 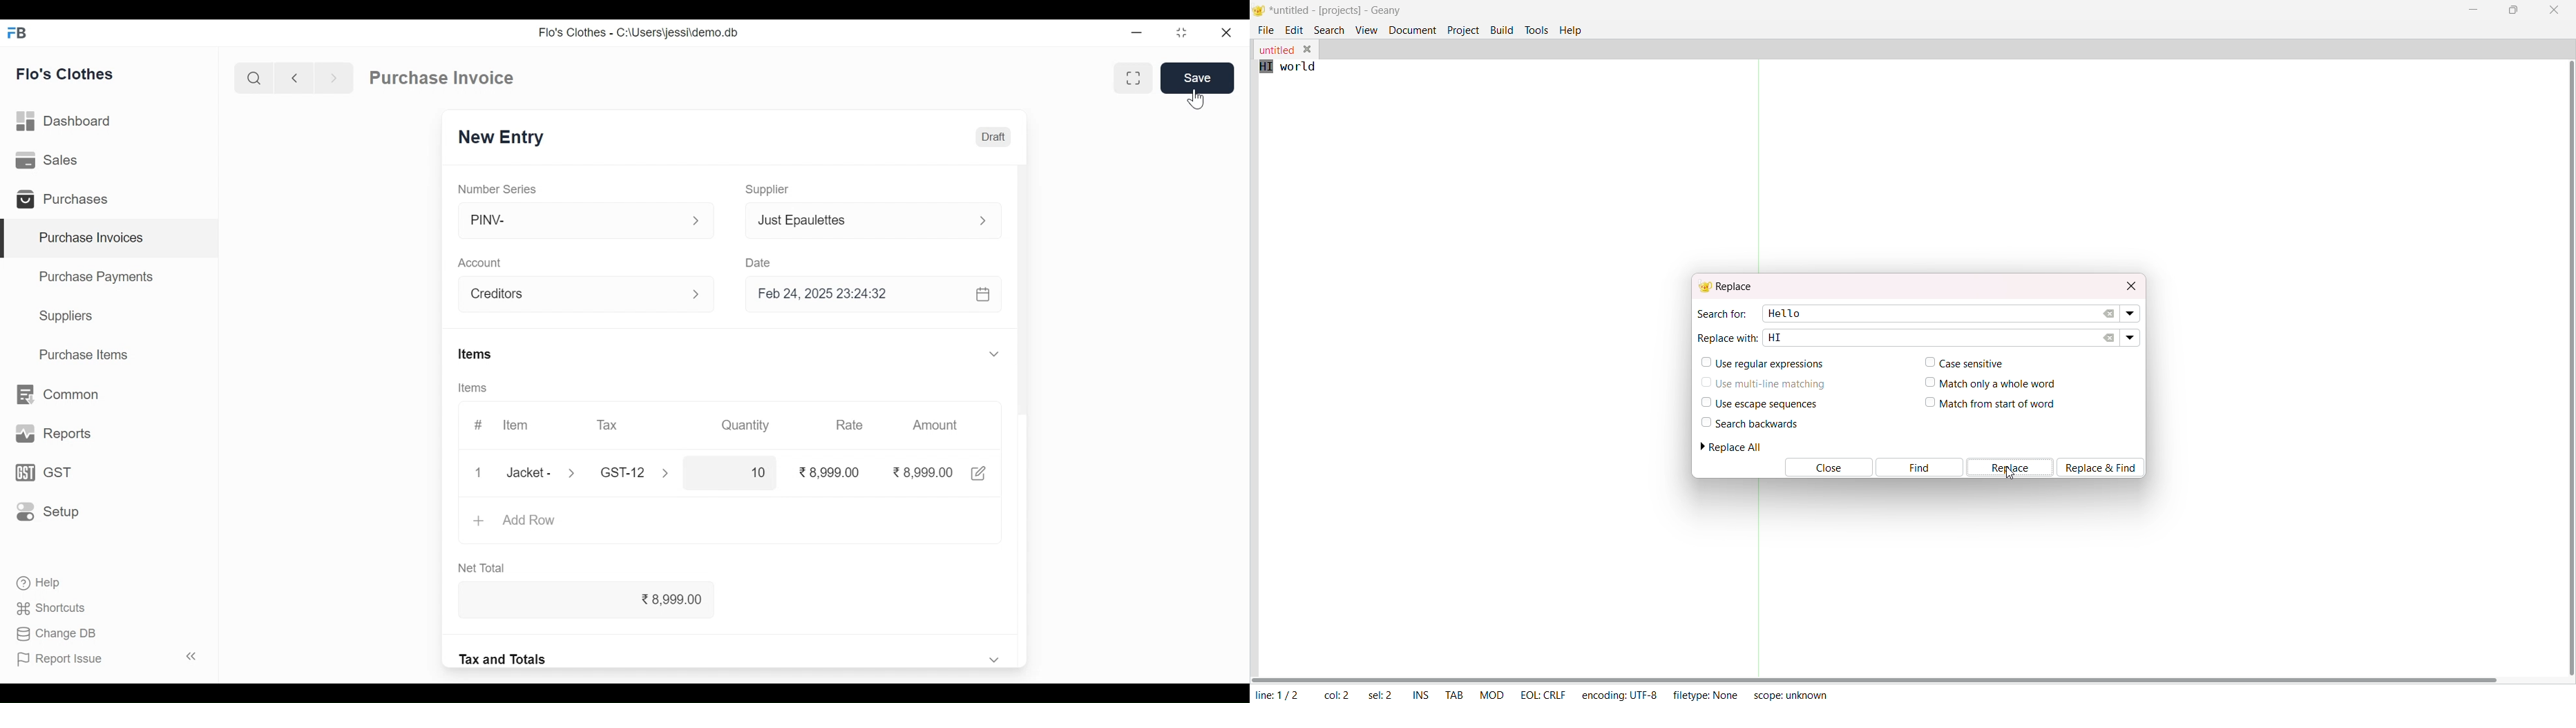 I want to click on Report Issue, so click(x=108, y=657).